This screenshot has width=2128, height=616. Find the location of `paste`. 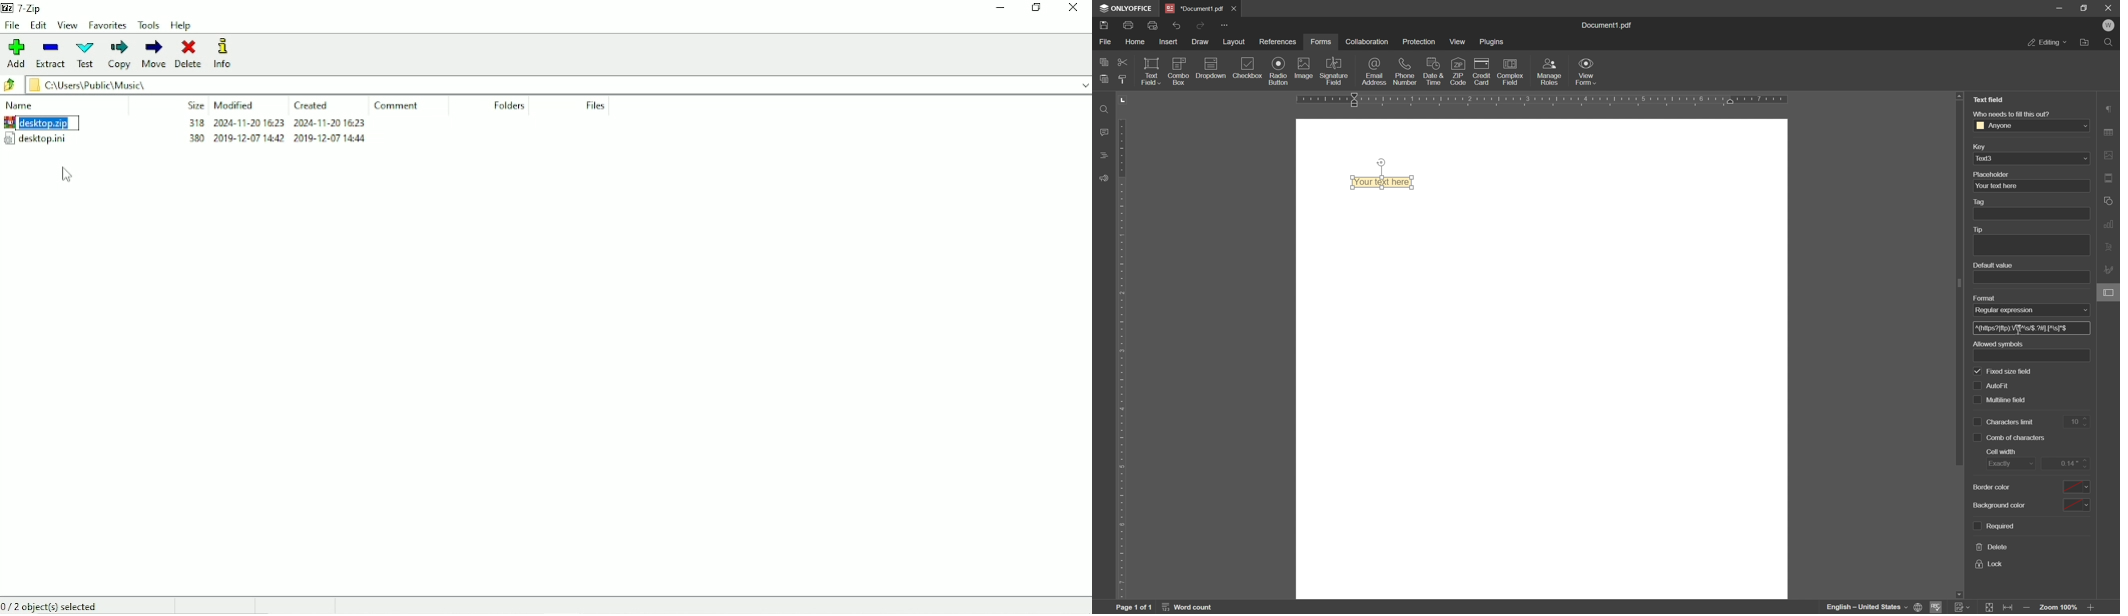

paste is located at coordinates (1104, 78).